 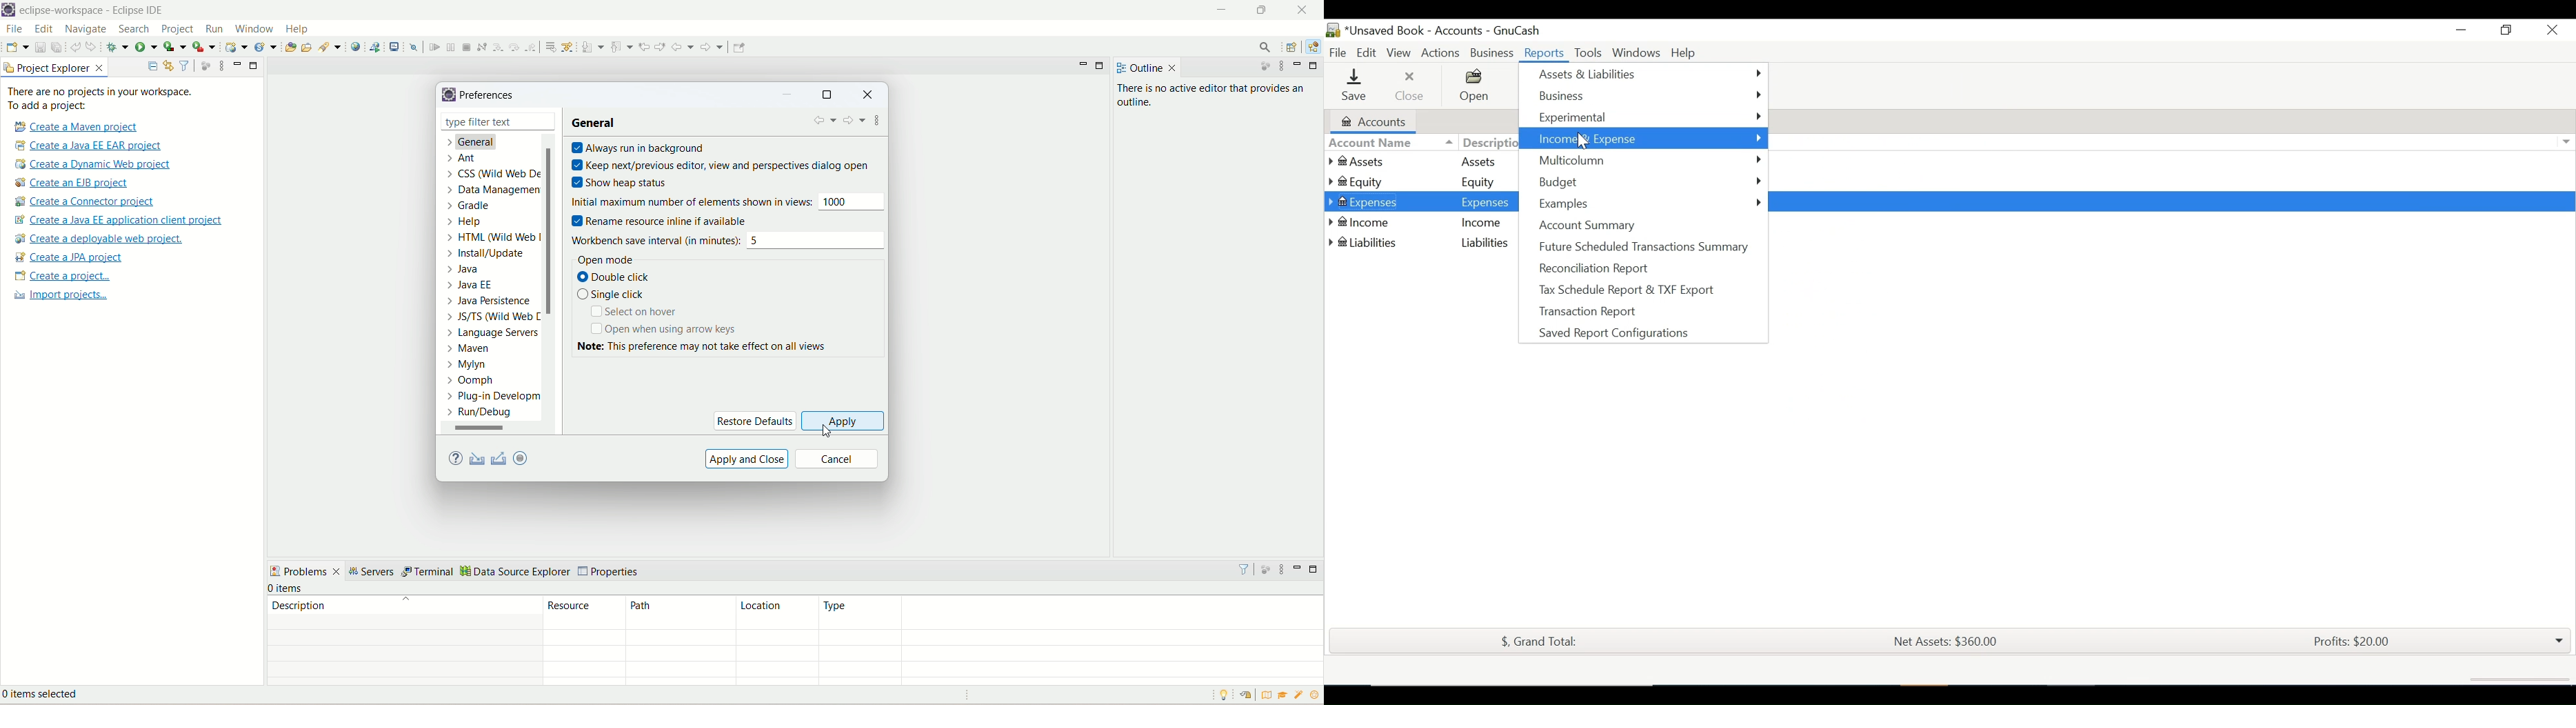 I want to click on open mode, so click(x=603, y=259).